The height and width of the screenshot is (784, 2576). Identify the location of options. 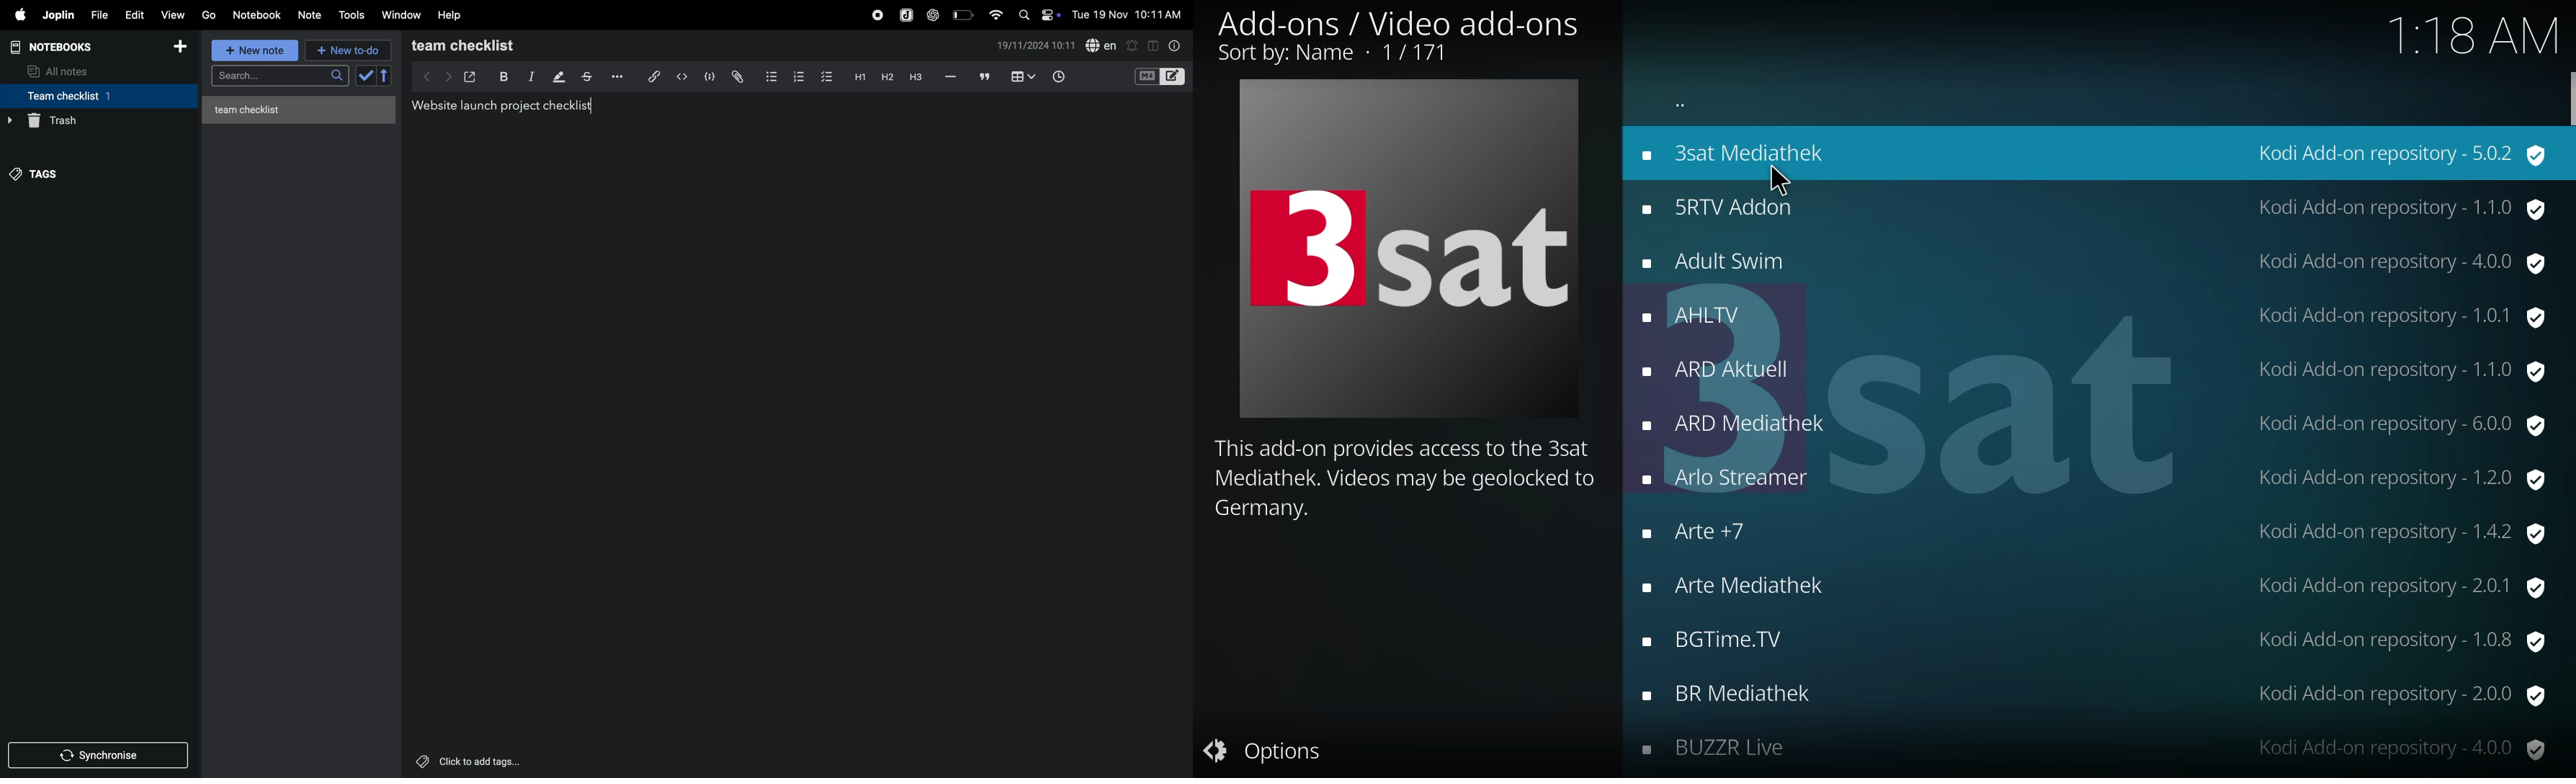
(615, 76).